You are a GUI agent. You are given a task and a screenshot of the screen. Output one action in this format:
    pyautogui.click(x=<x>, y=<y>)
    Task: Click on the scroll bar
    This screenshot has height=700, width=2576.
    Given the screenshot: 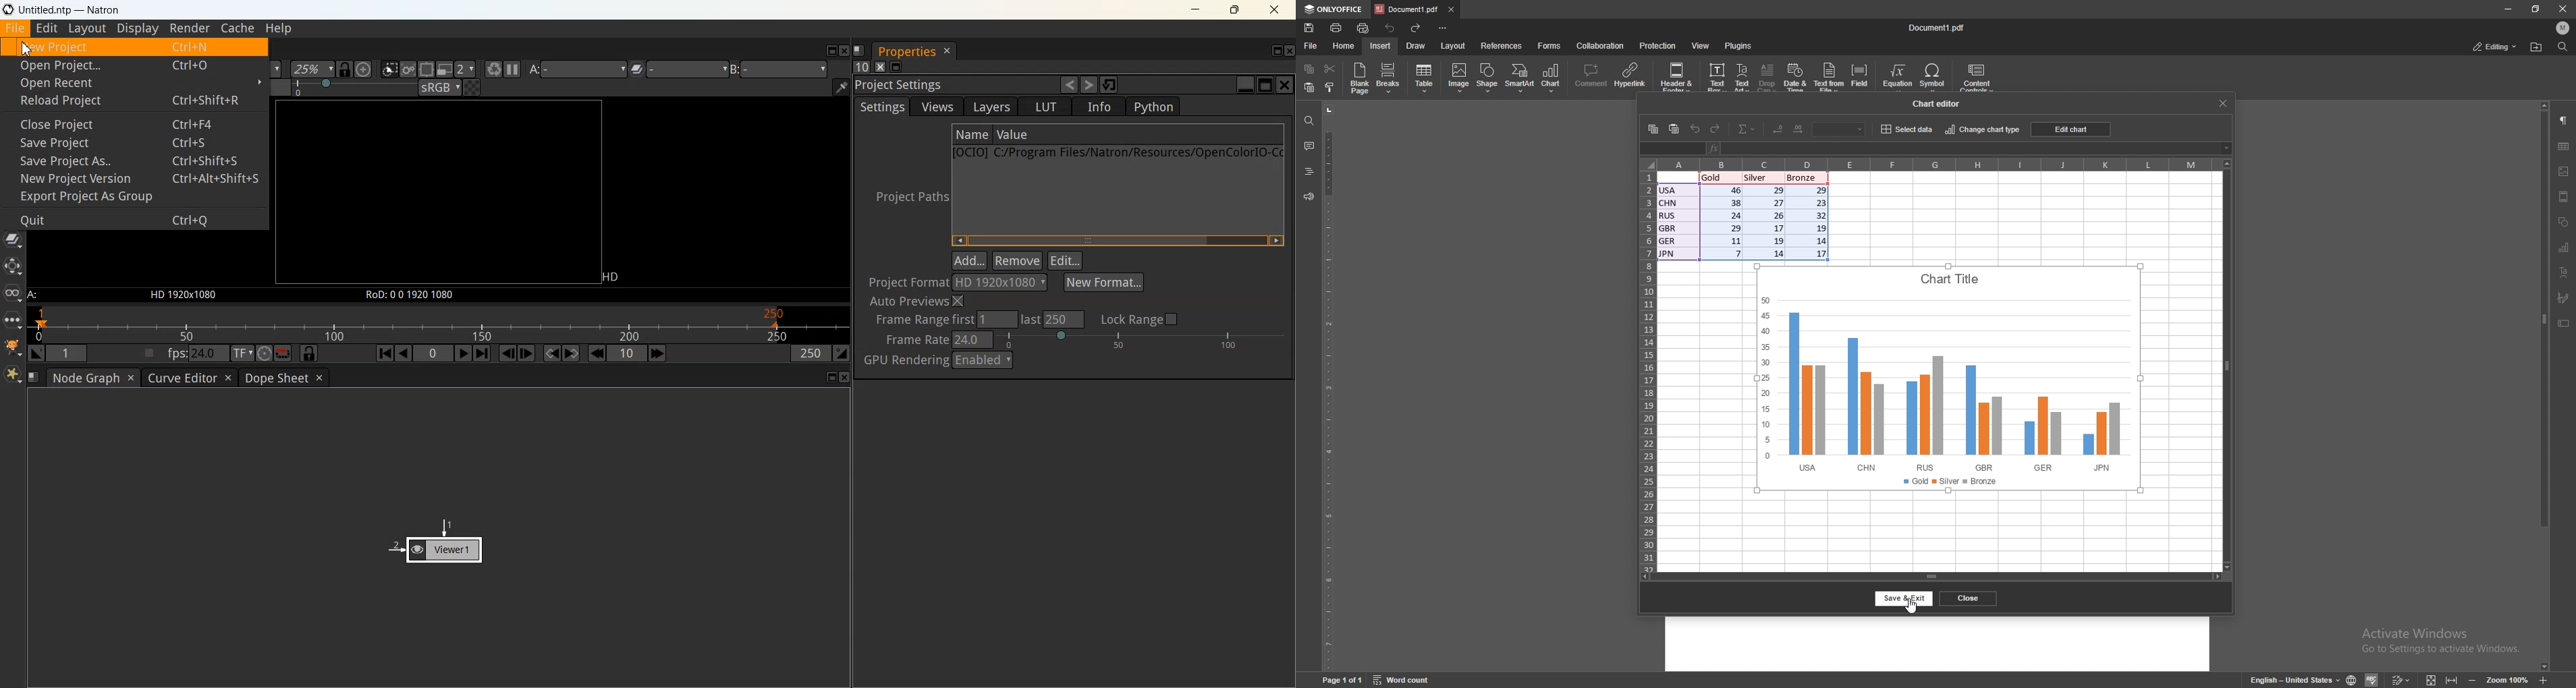 What is the action you would take?
    pyautogui.click(x=2545, y=387)
    